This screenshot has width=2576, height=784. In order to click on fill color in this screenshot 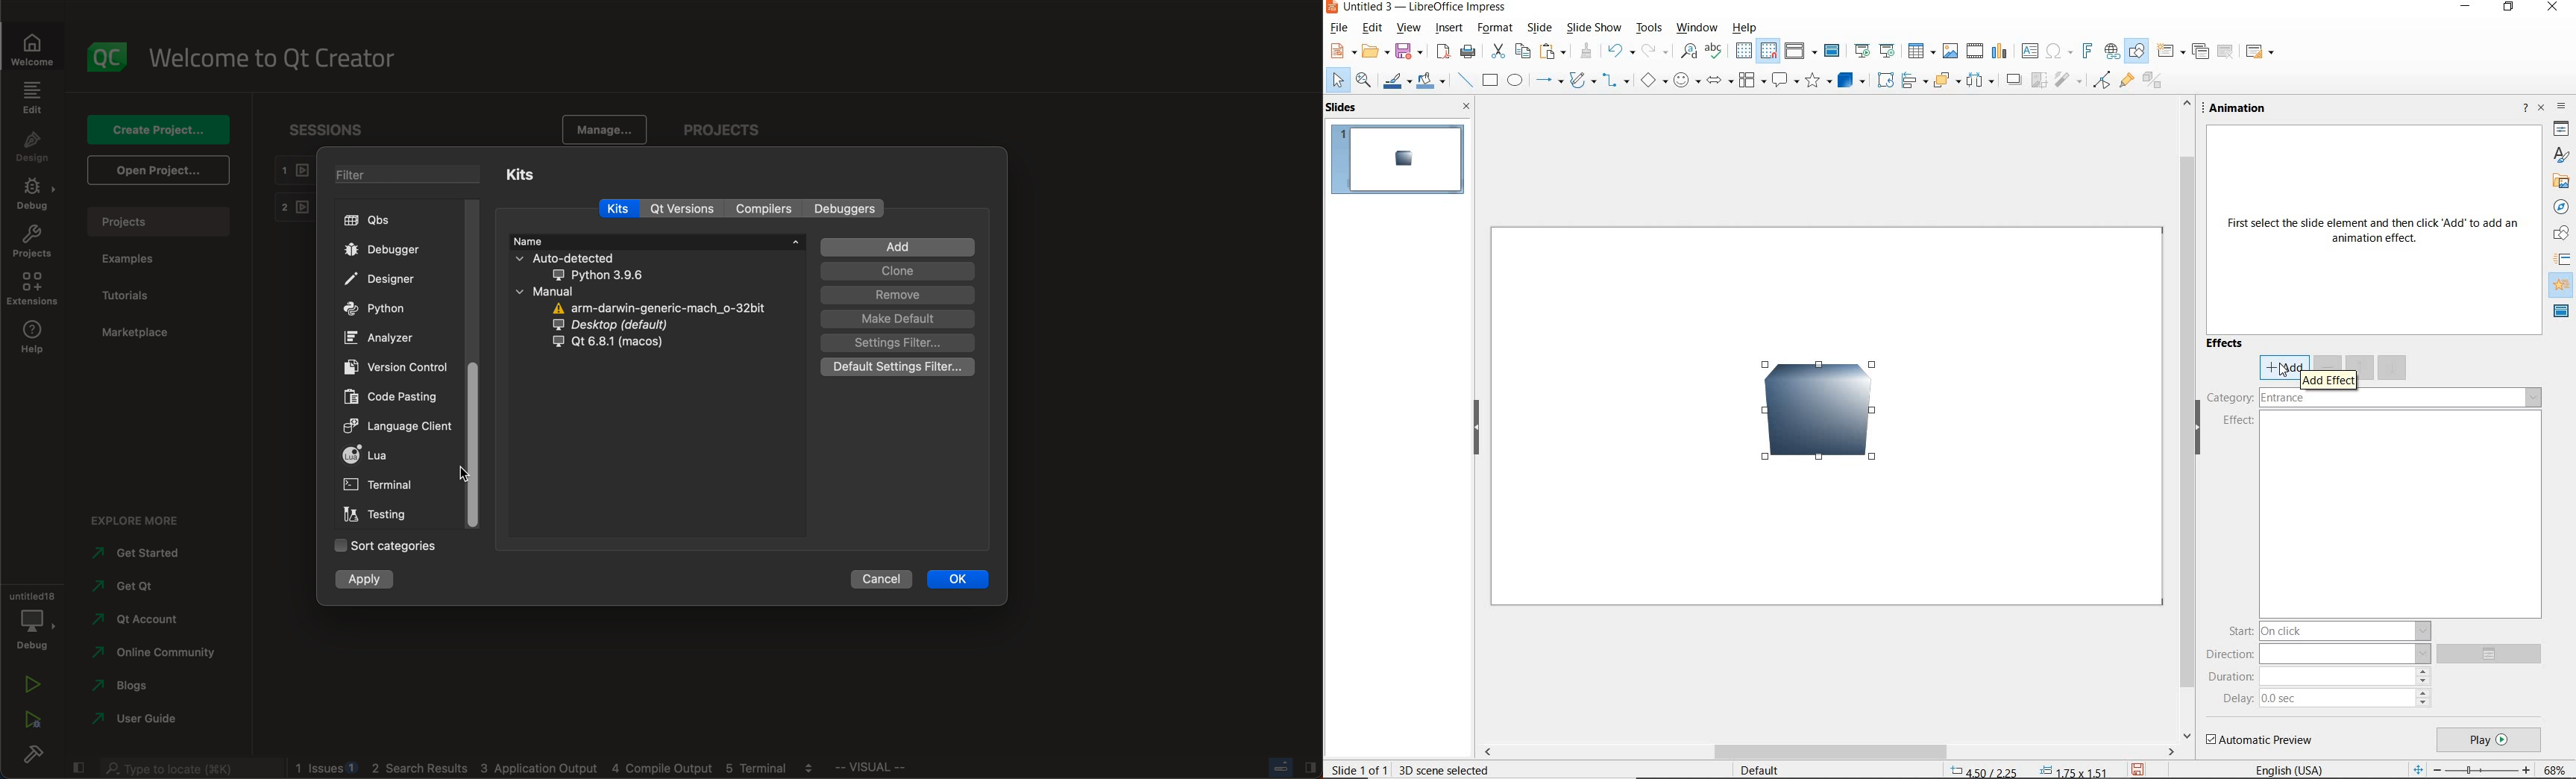, I will do `click(1430, 81)`.